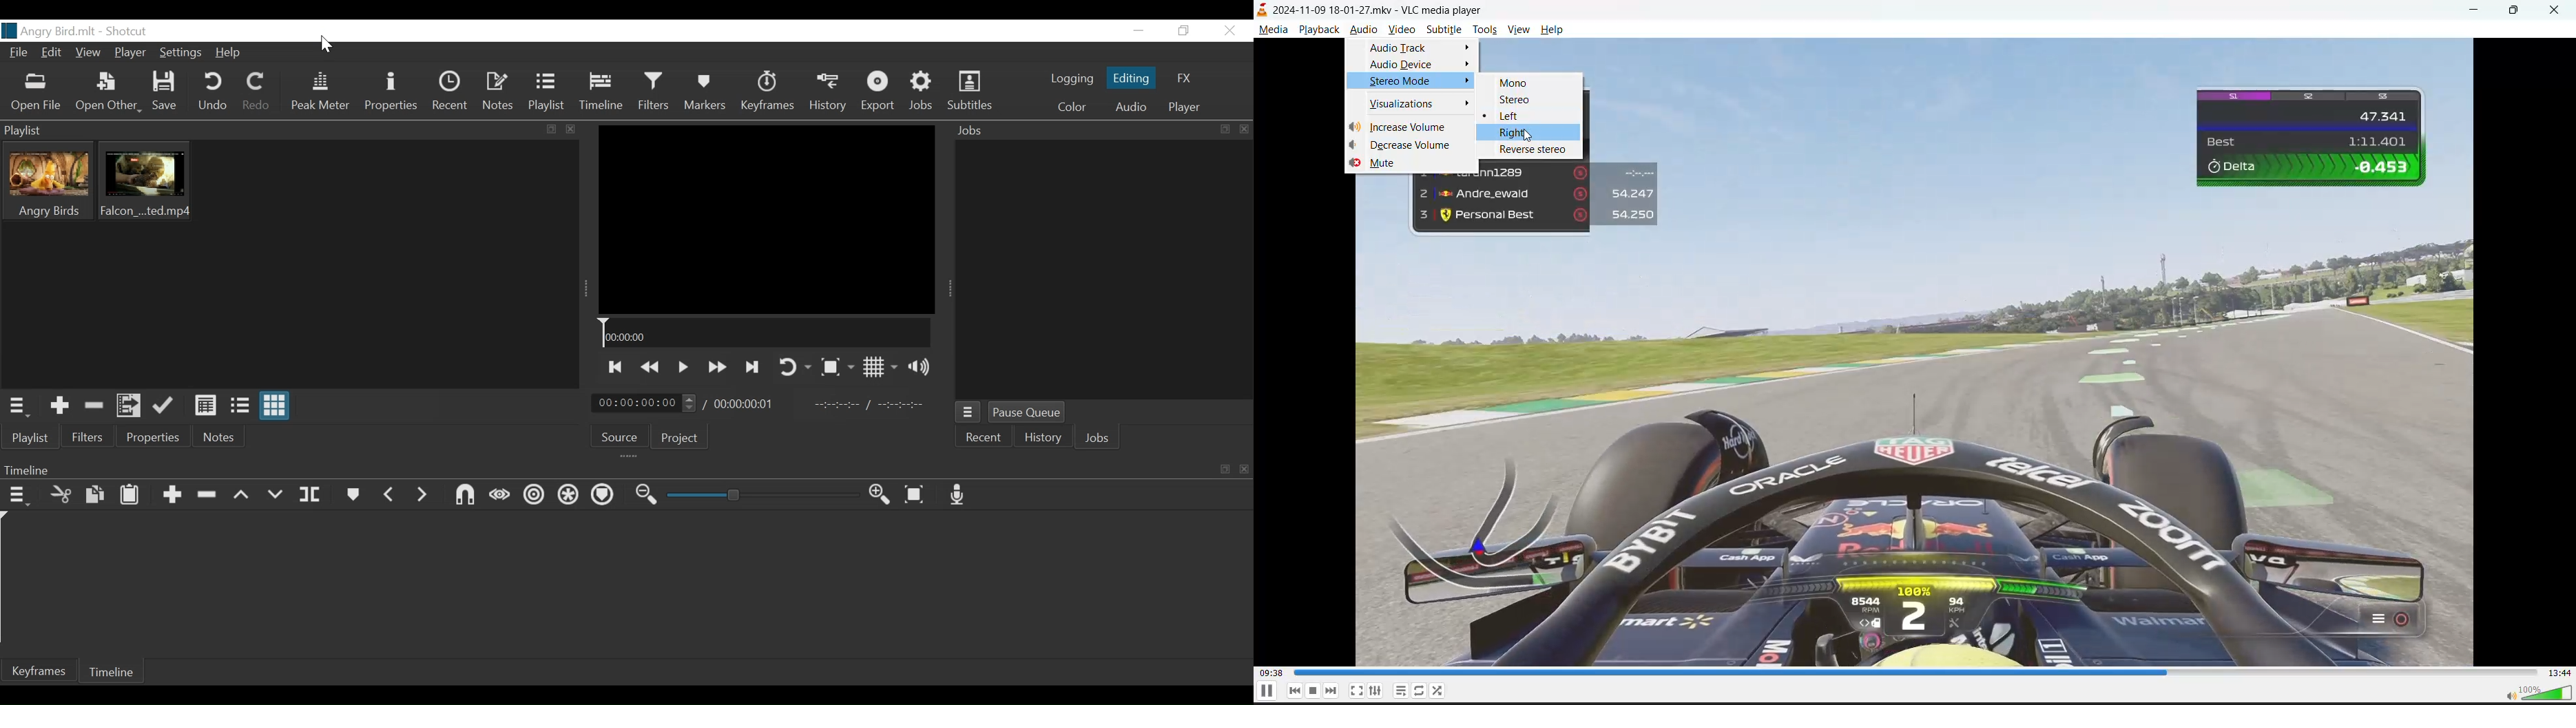 The image size is (2576, 728). Describe the element at coordinates (34, 93) in the screenshot. I see `Open File` at that location.